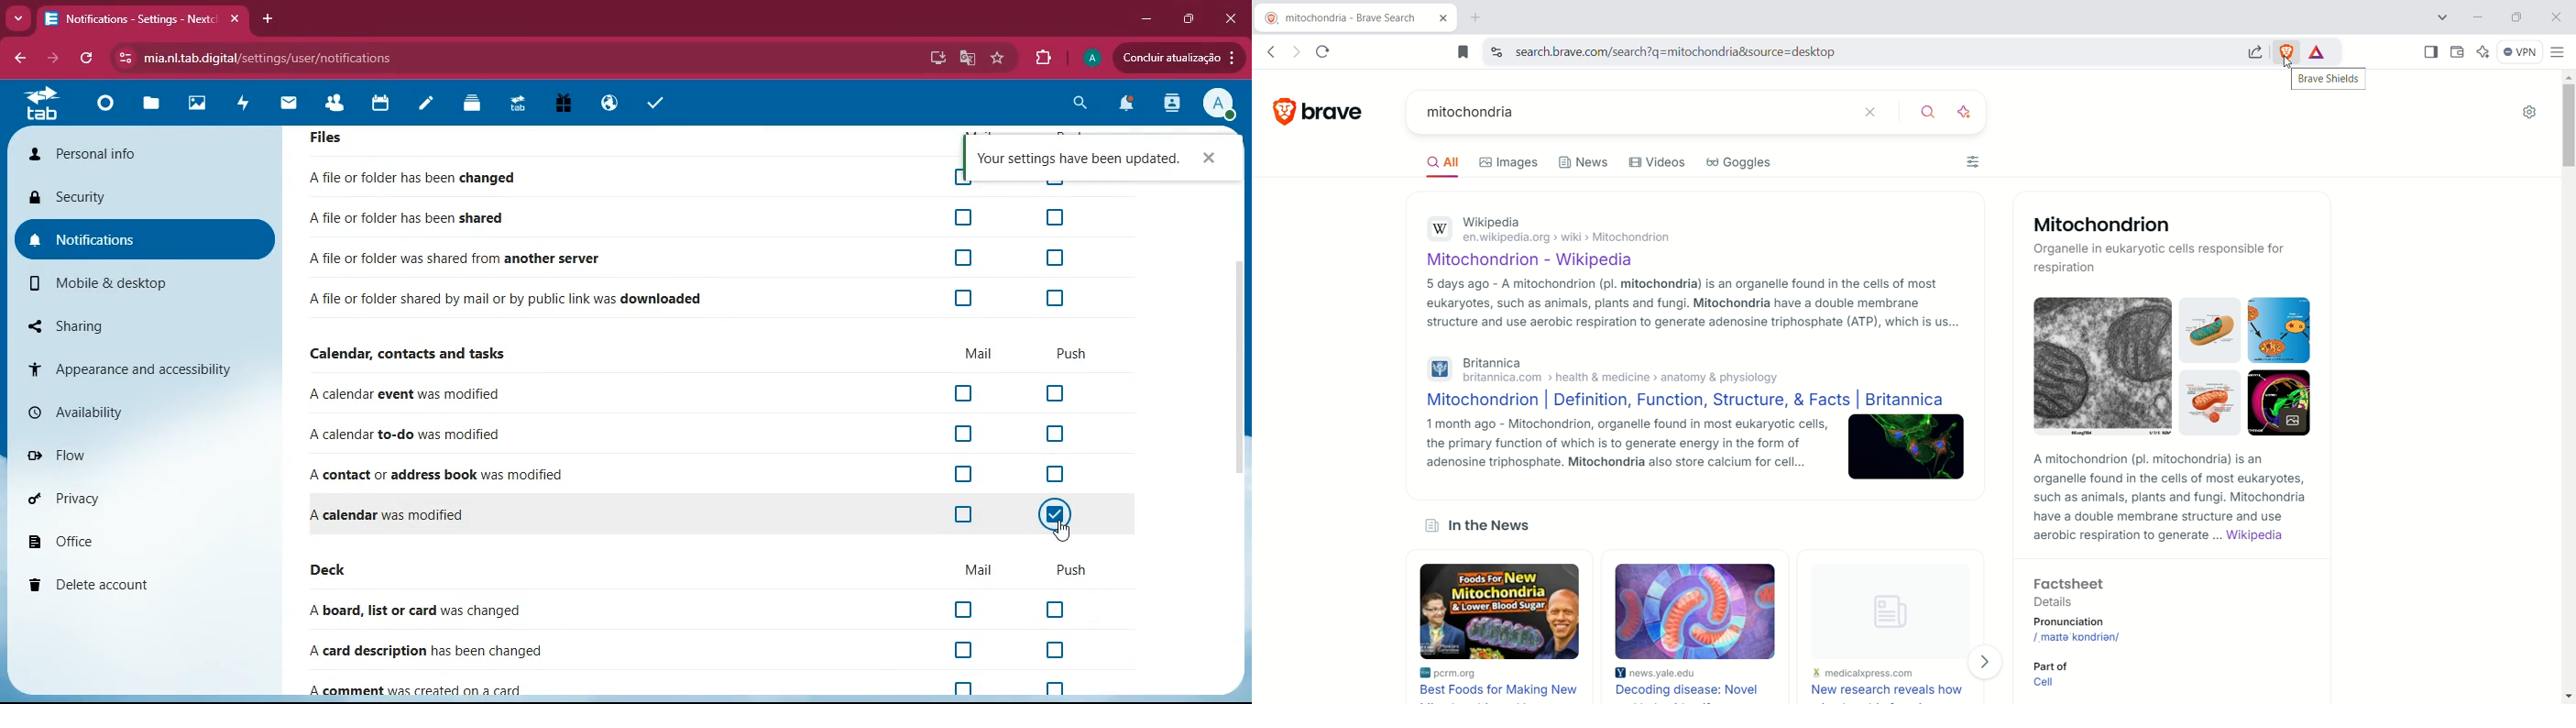  Describe the element at coordinates (144, 239) in the screenshot. I see `notifications` at that location.